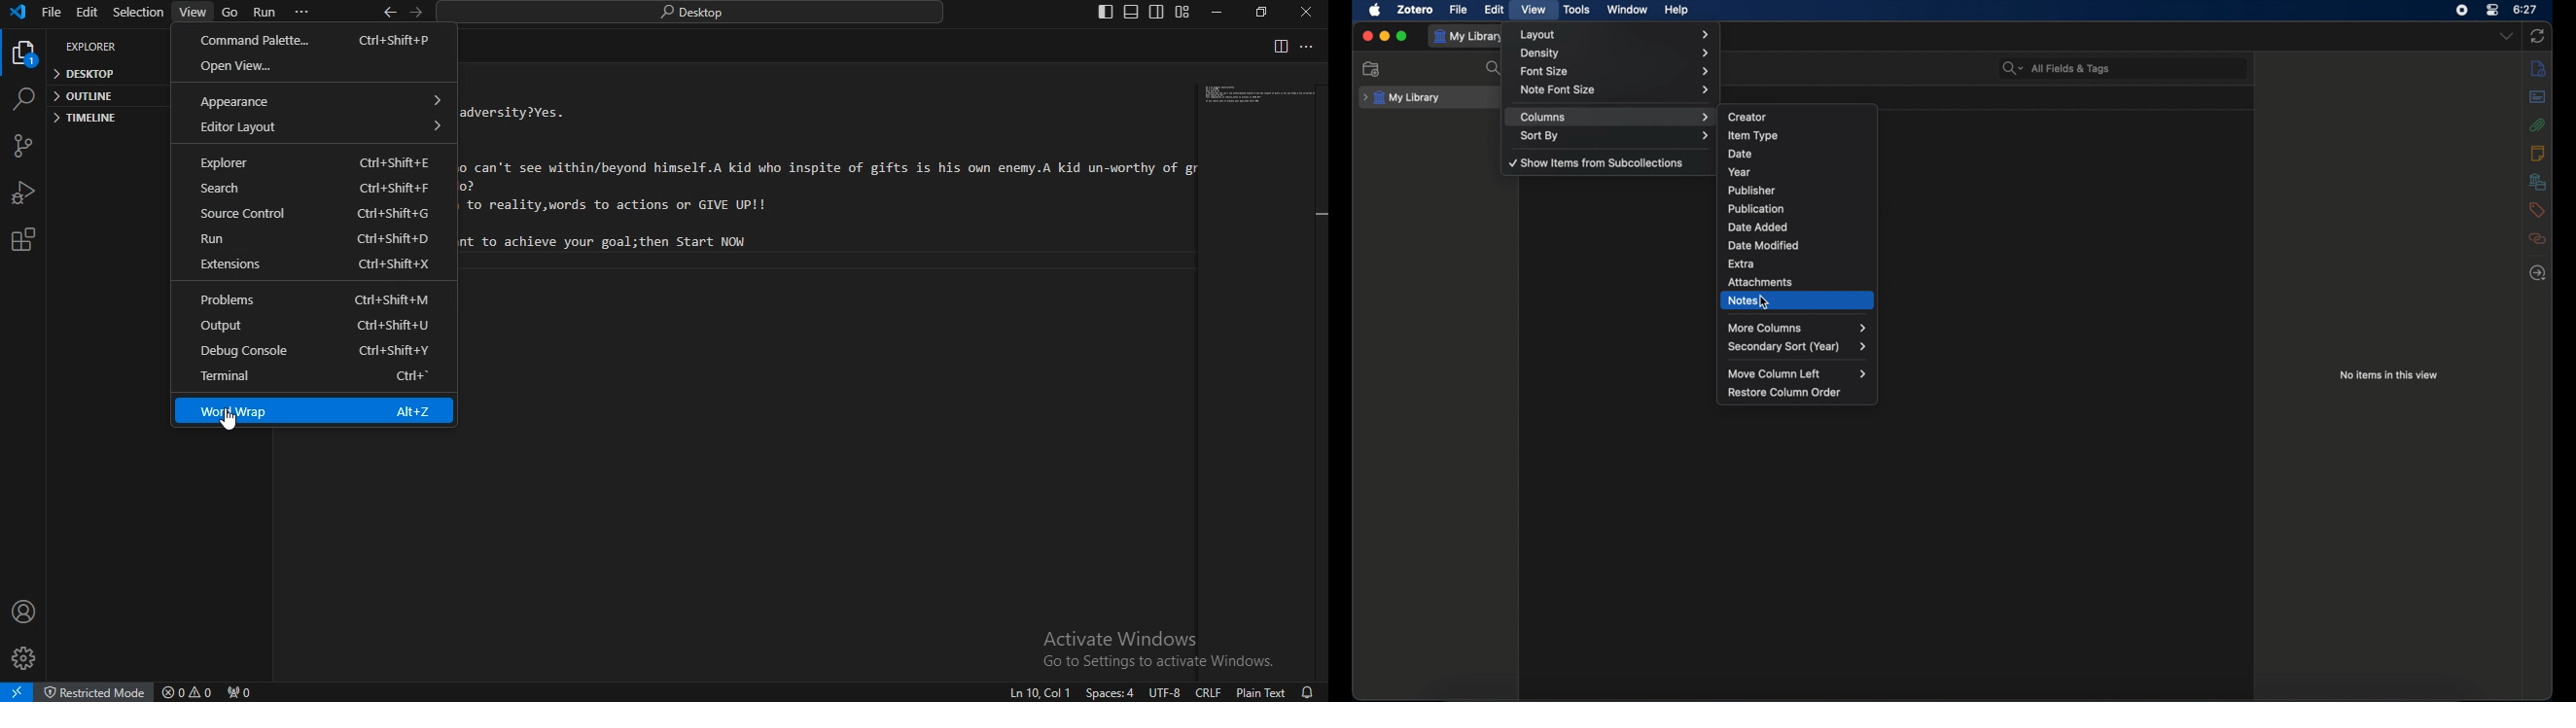 This screenshot has height=728, width=2576. I want to click on manage, so click(26, 657).